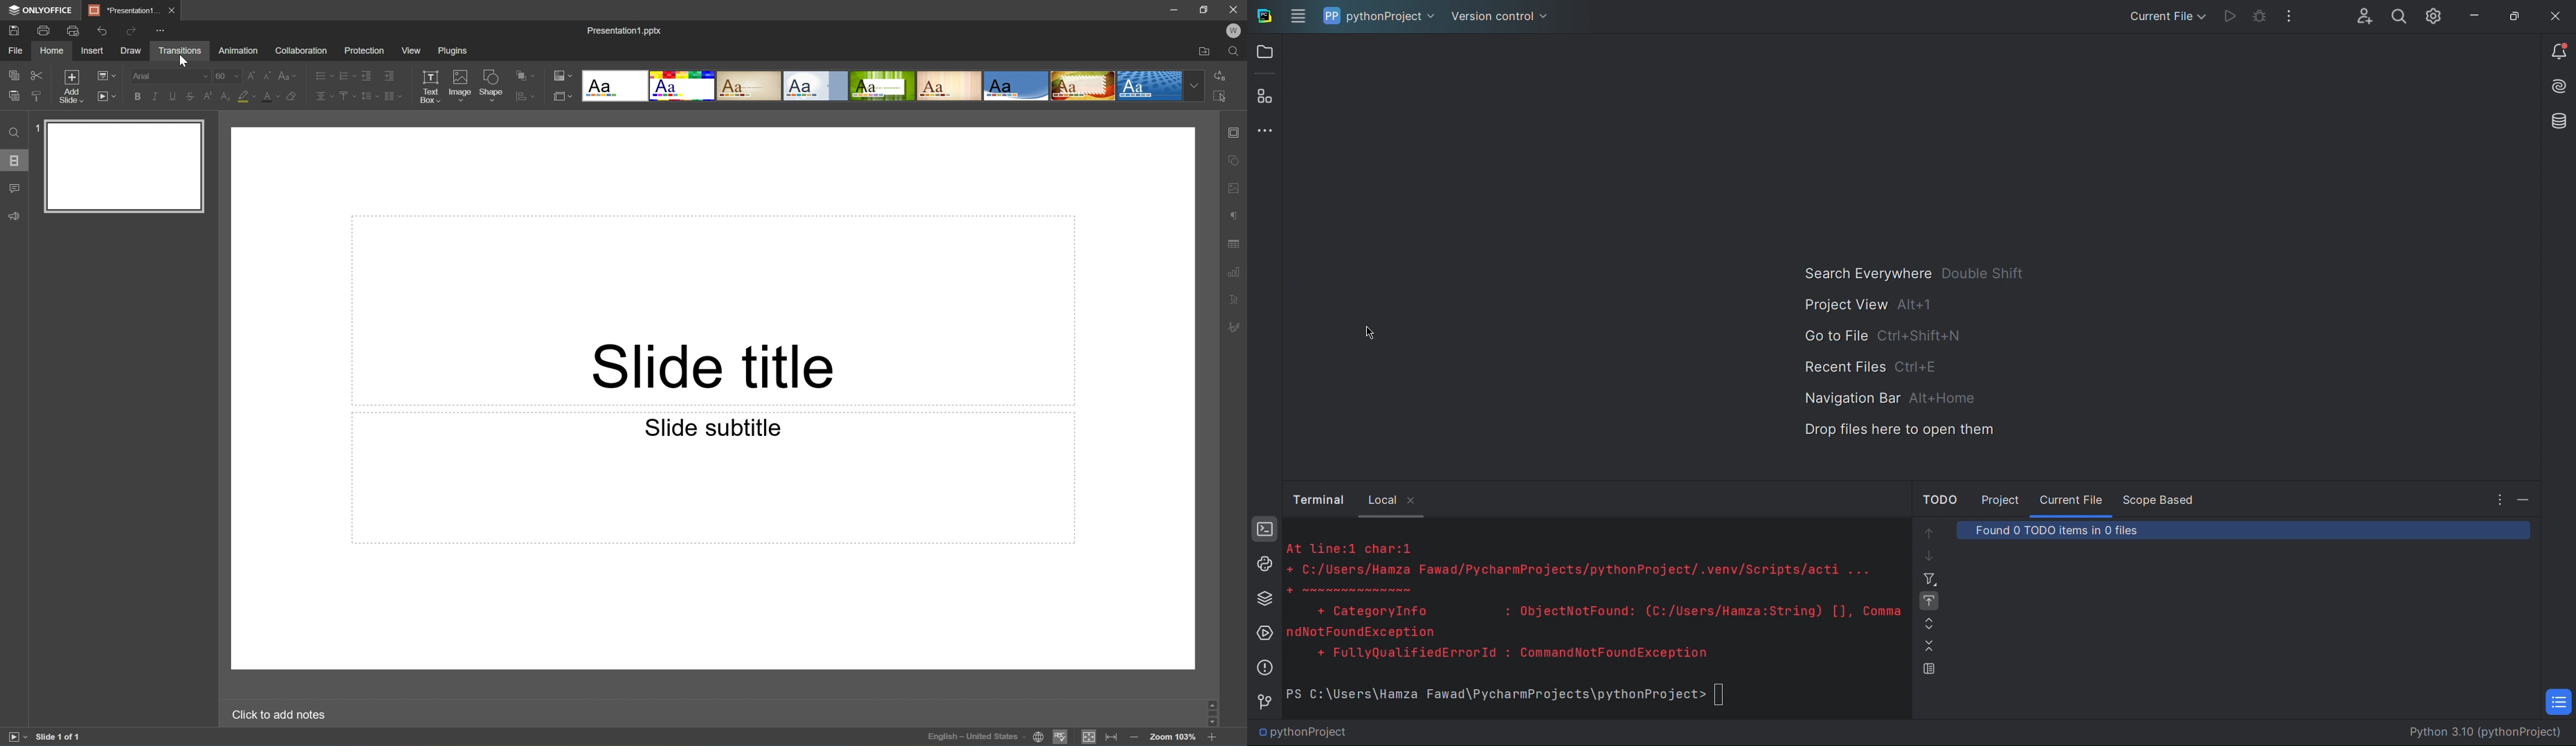 This screenshot has height=756, width=2576. What do you see at coordinates (130, 31) in the screenshot?
I see `Redo` at bounding box center [130, 31].